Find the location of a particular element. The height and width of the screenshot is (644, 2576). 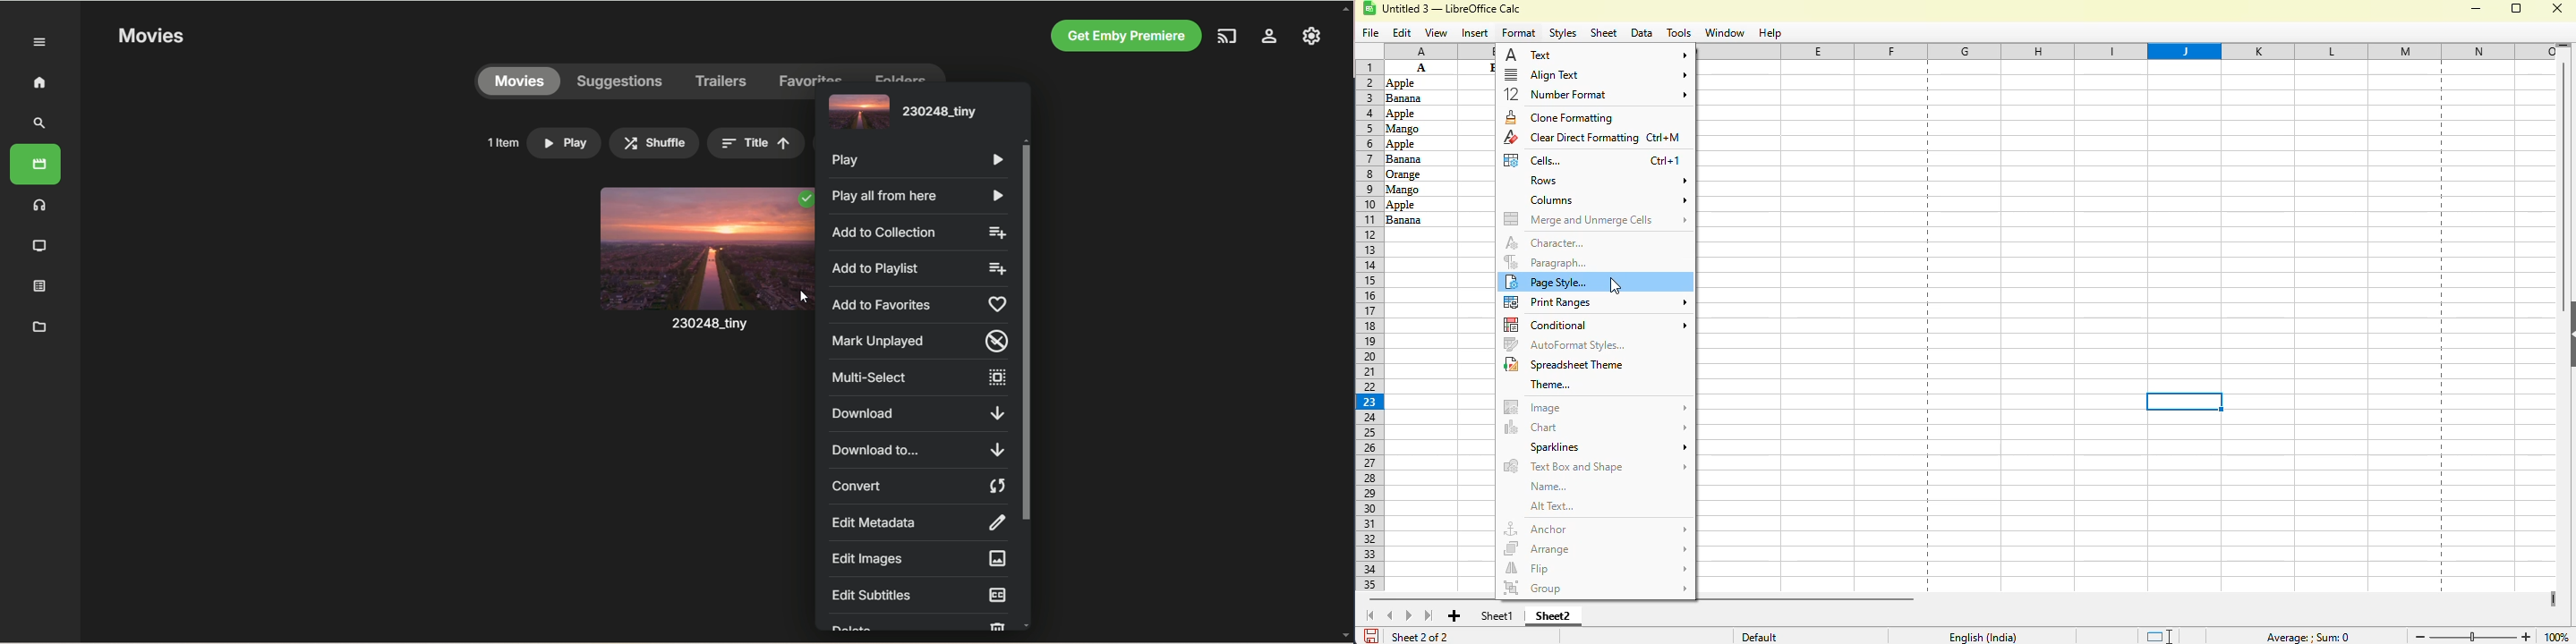

rows is located at coordinates (1367, 326).